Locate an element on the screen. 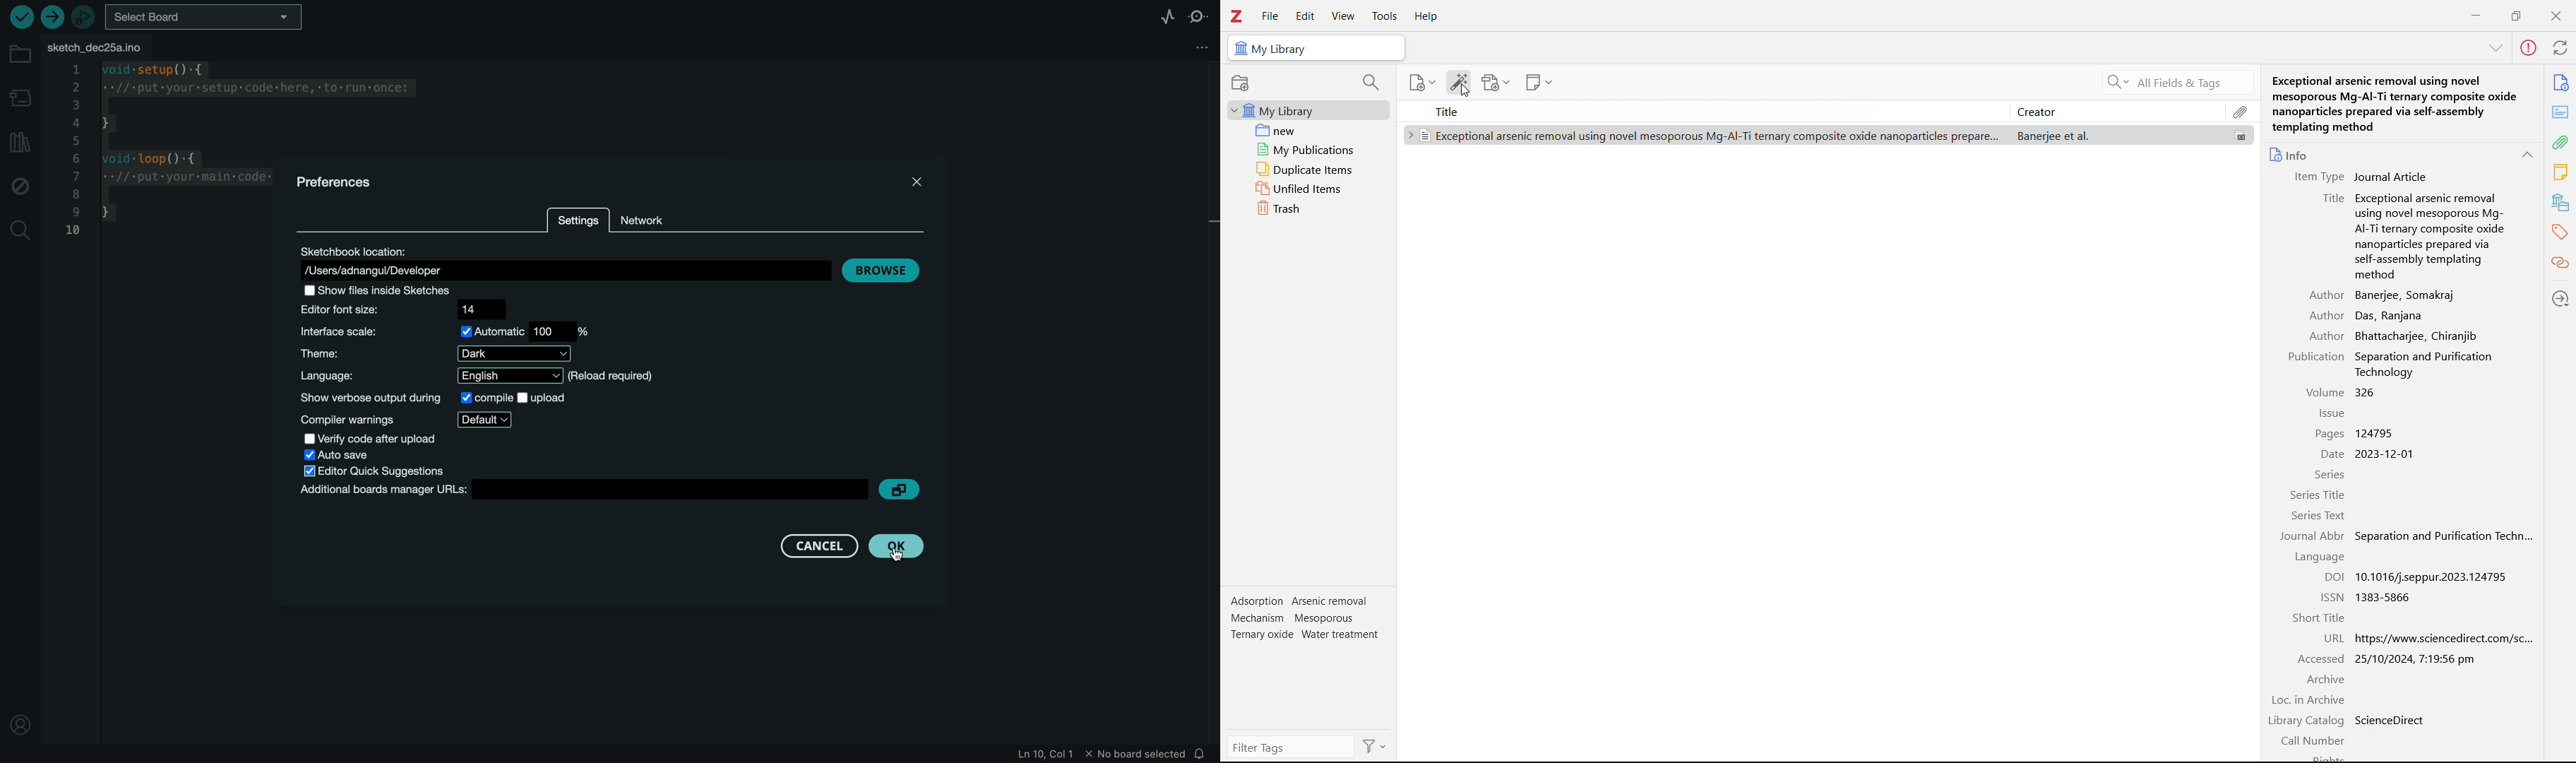 Image resolution: width=2576 pixels, height=784 pixels. 25/10/2024, 7:19:36 pm is located at coordinates (2416, 658).